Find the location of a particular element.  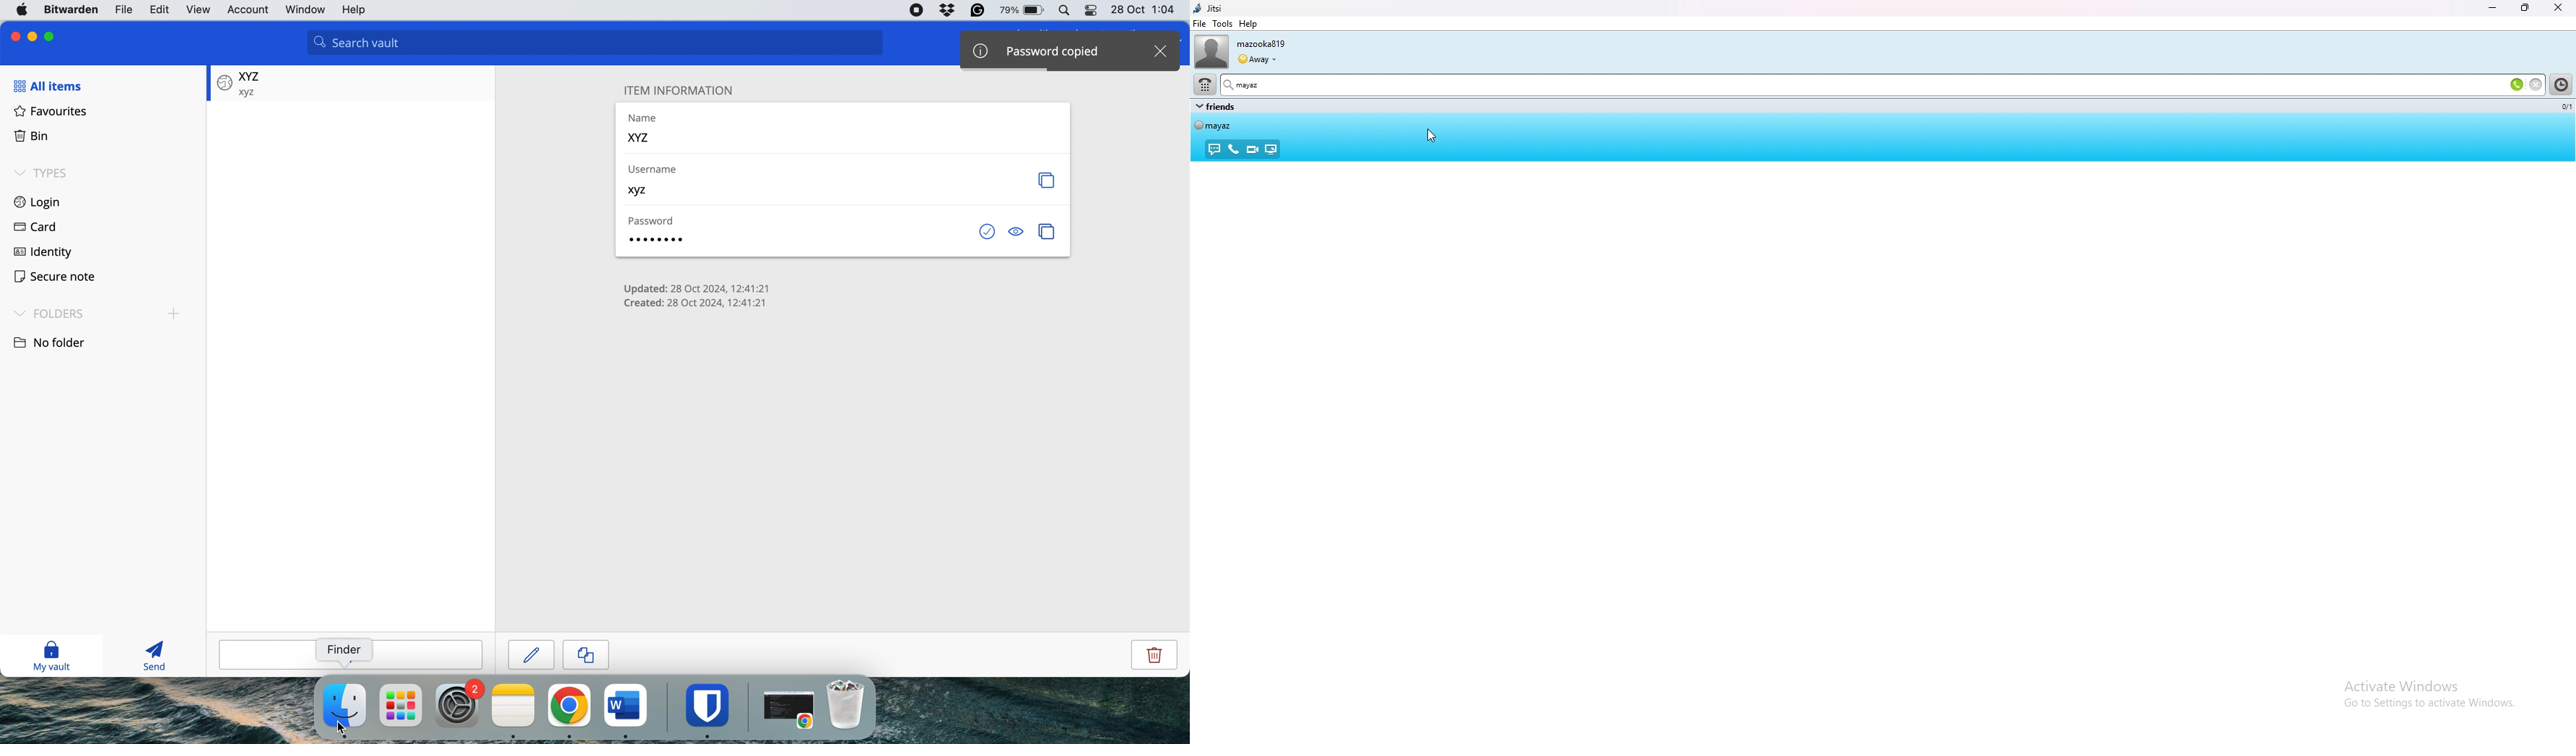

minimise is located at coordinates (34, 35).